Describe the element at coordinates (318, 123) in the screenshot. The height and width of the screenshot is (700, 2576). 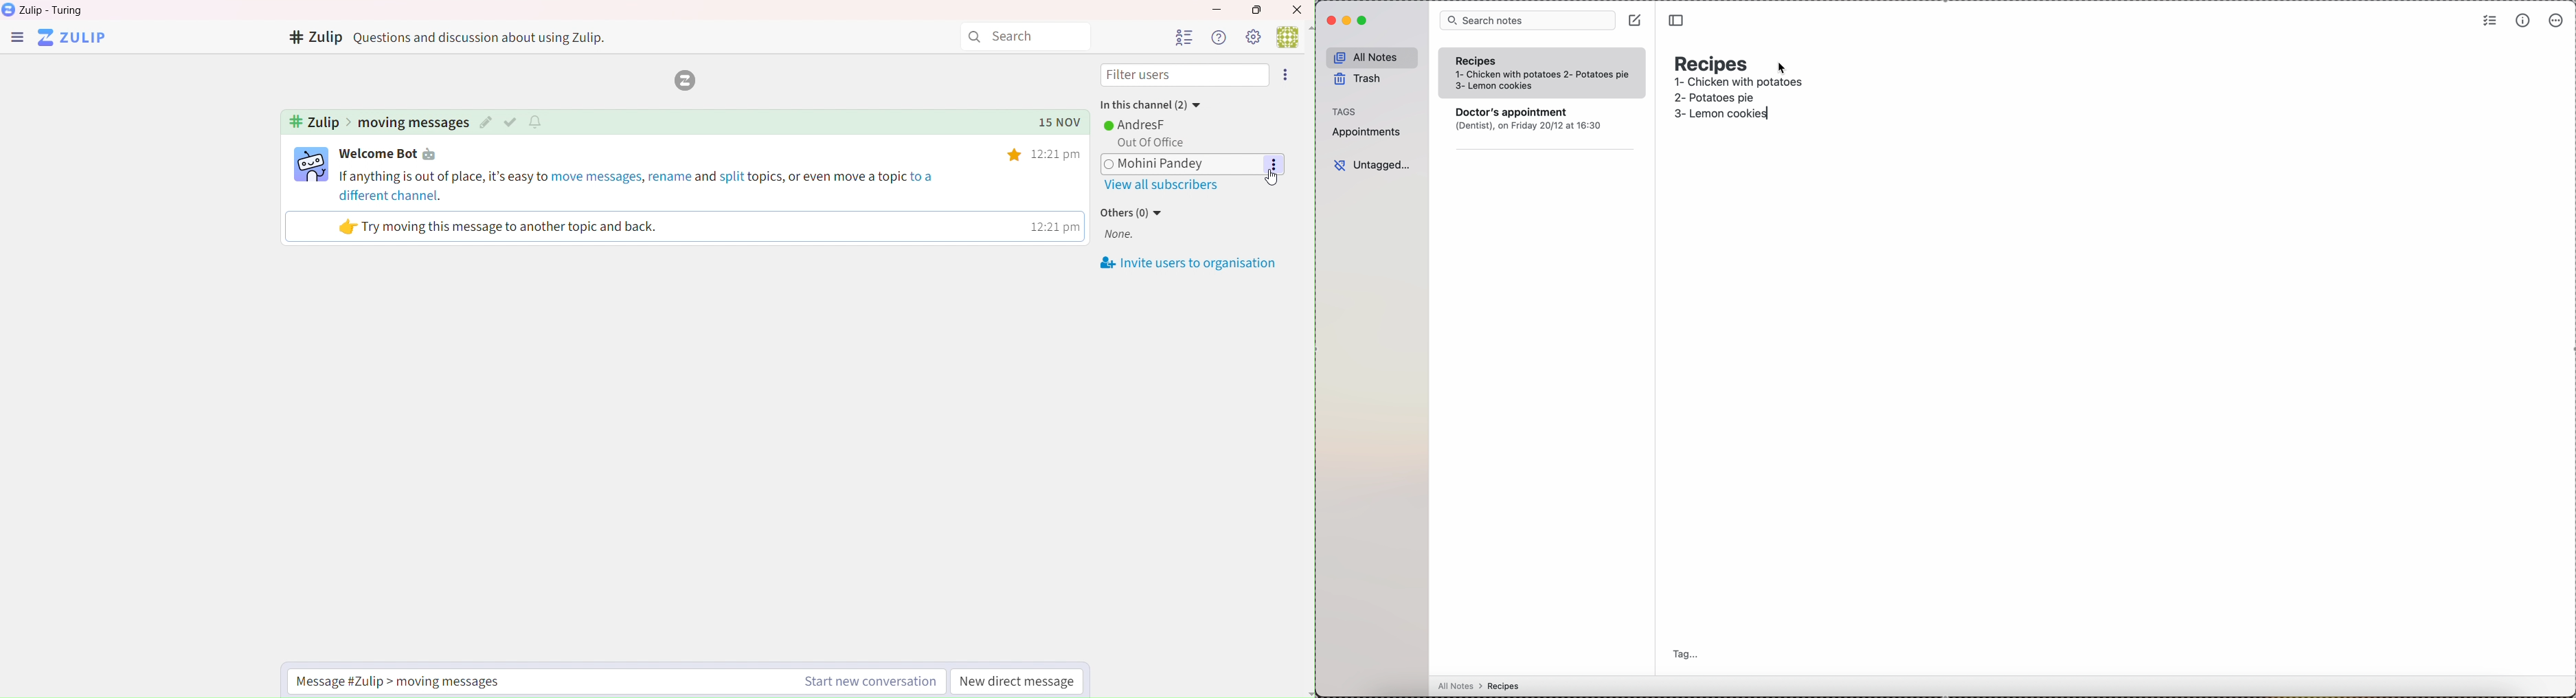
I see `# Zulip >` at that location.